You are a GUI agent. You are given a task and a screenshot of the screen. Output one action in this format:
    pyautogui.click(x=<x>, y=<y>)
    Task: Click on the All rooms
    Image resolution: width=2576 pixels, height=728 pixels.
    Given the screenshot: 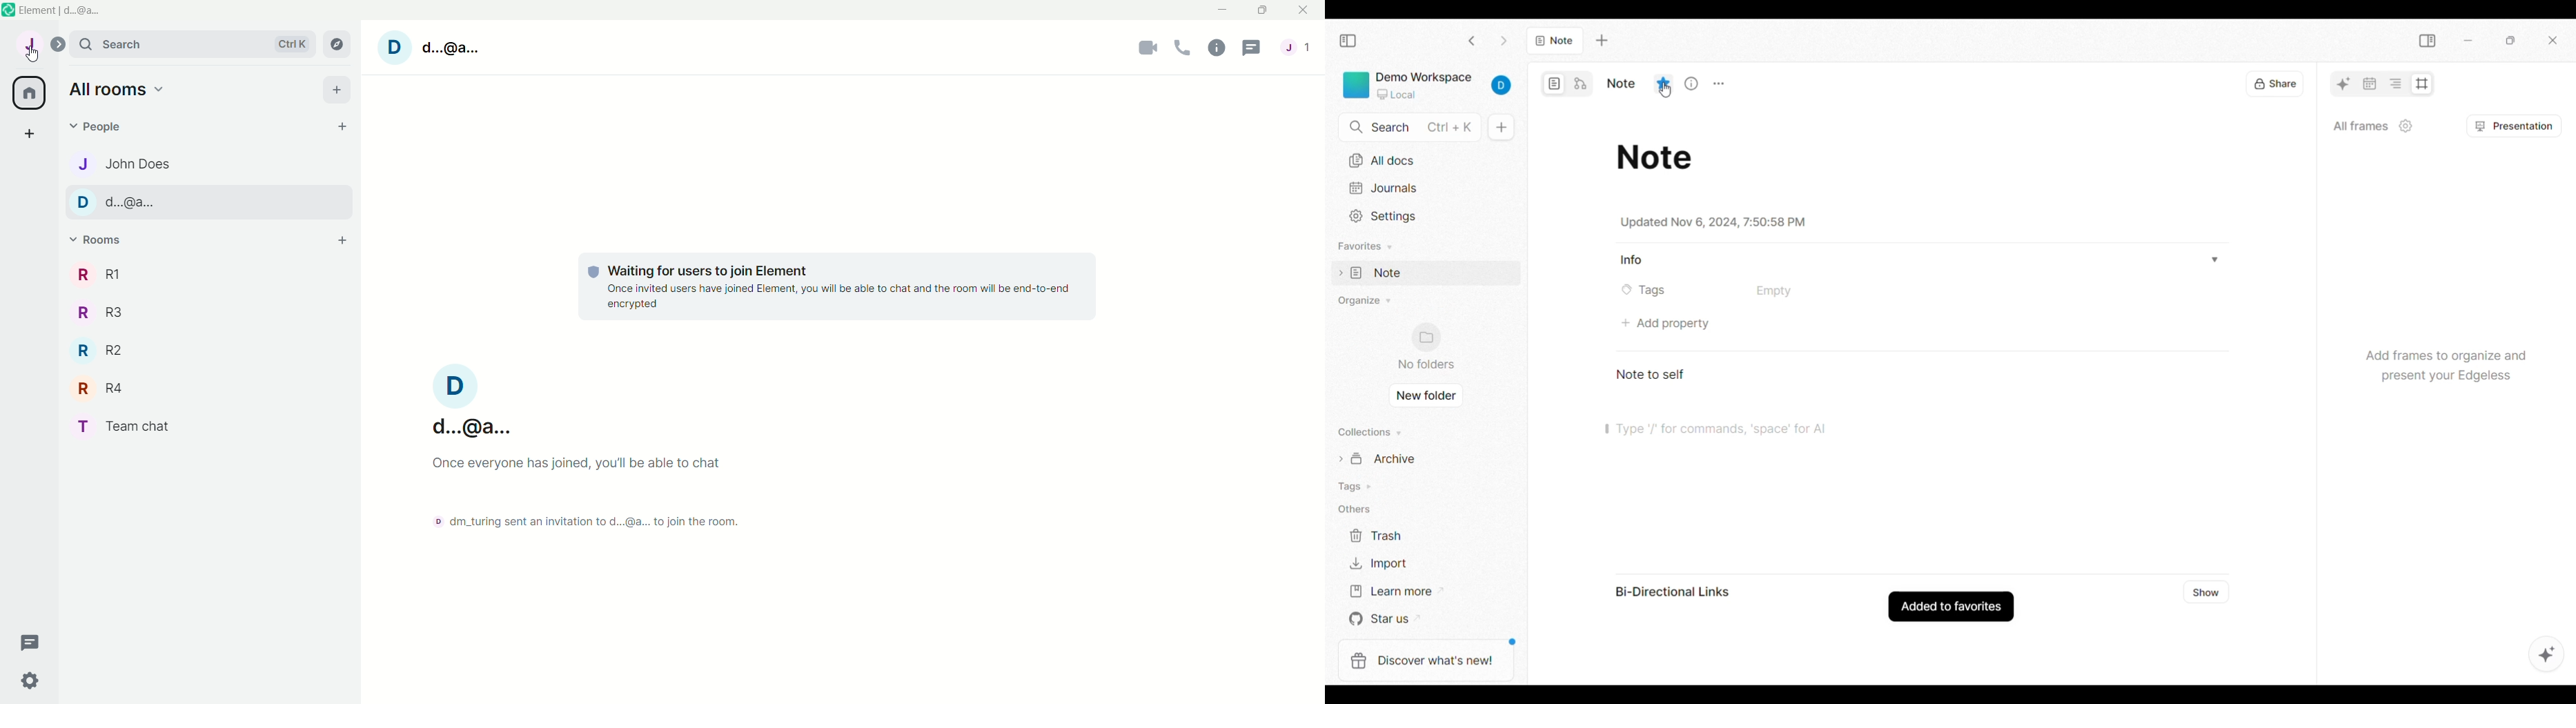 What is the action you would take?
    pyautogui.click(x=117, y=90)
    